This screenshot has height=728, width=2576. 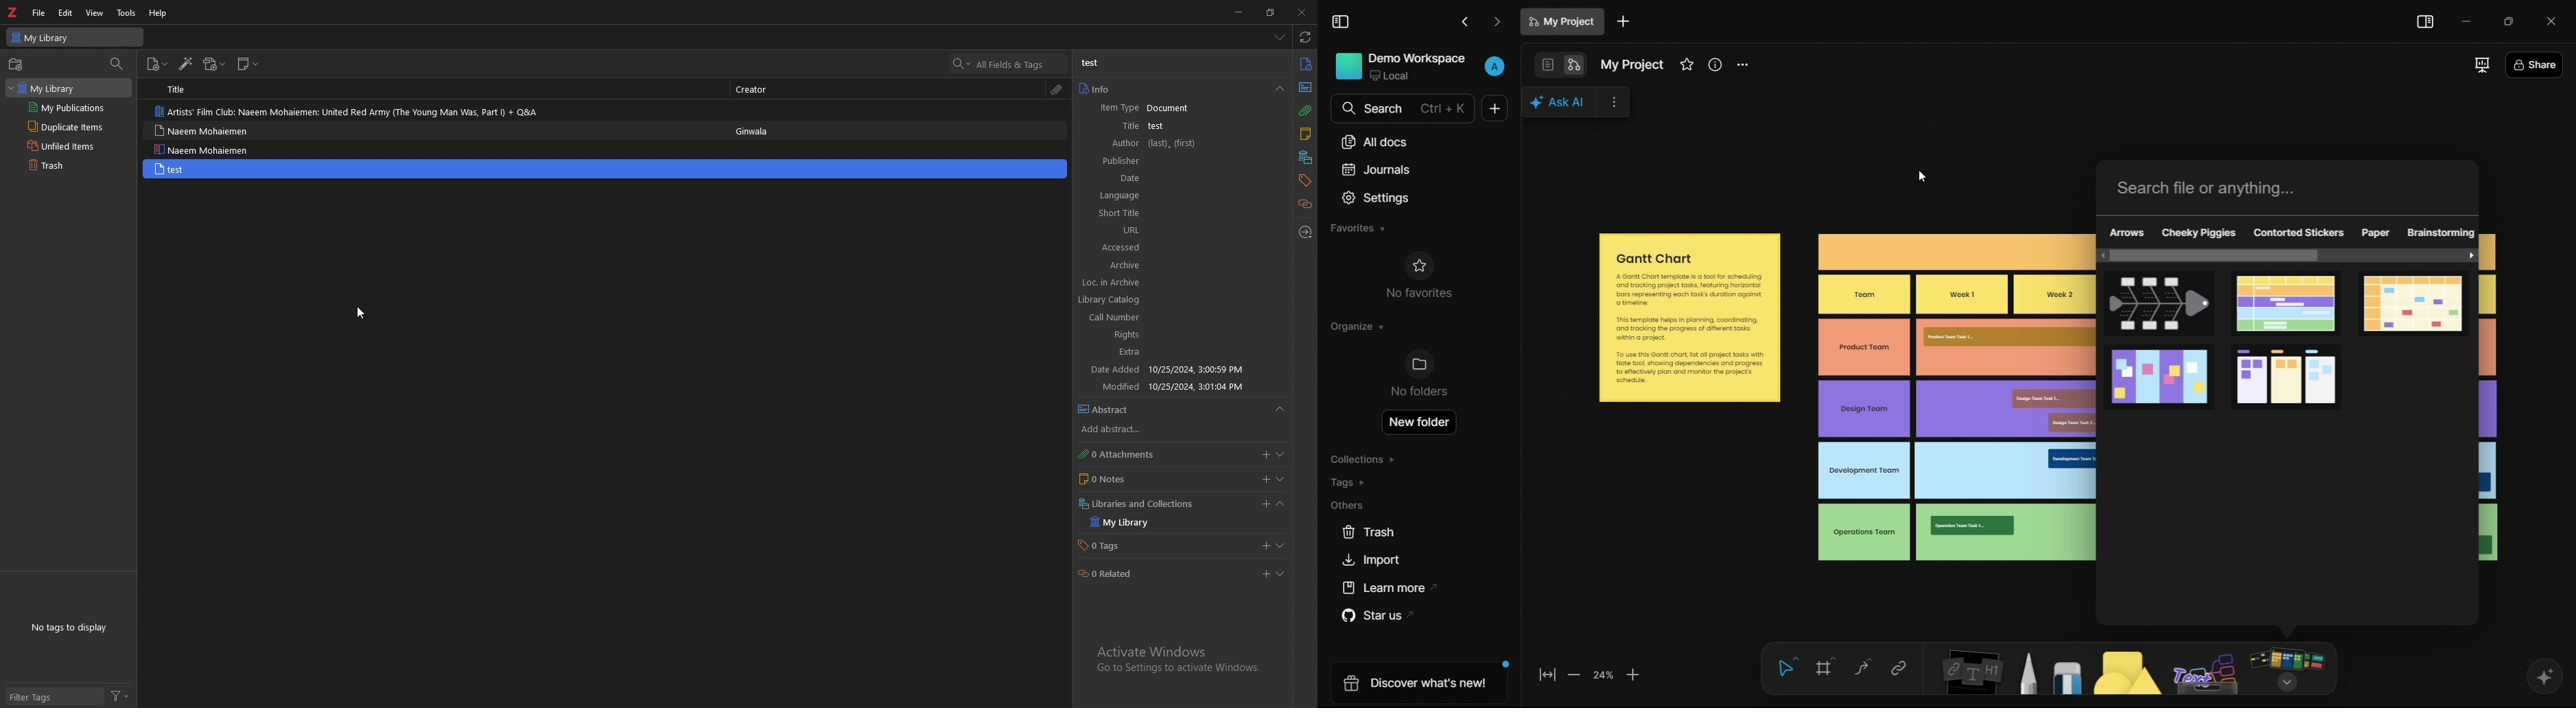 What do you see at coordinates (67, 12) in the screenshot?
I see `edit` at bounding box center [67, 12].